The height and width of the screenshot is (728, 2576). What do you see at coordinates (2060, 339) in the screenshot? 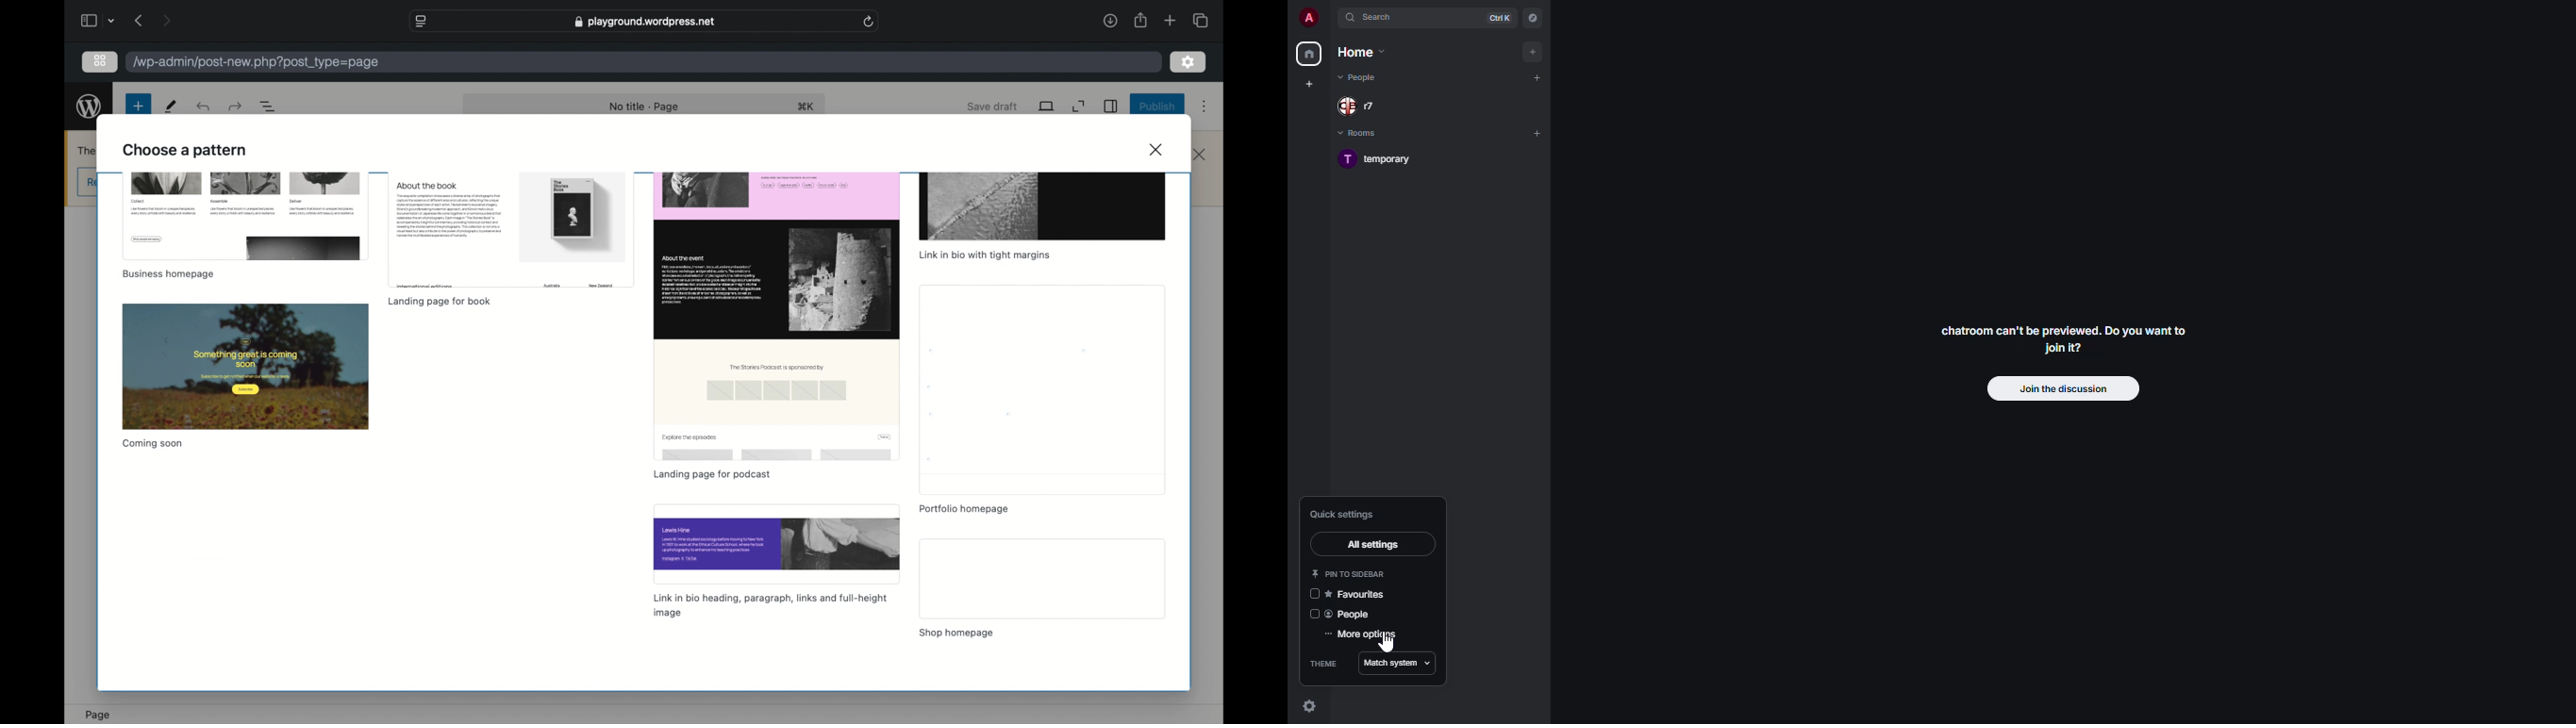
I see `chatroom can't be previewed` at bounding box center [2060, 339].